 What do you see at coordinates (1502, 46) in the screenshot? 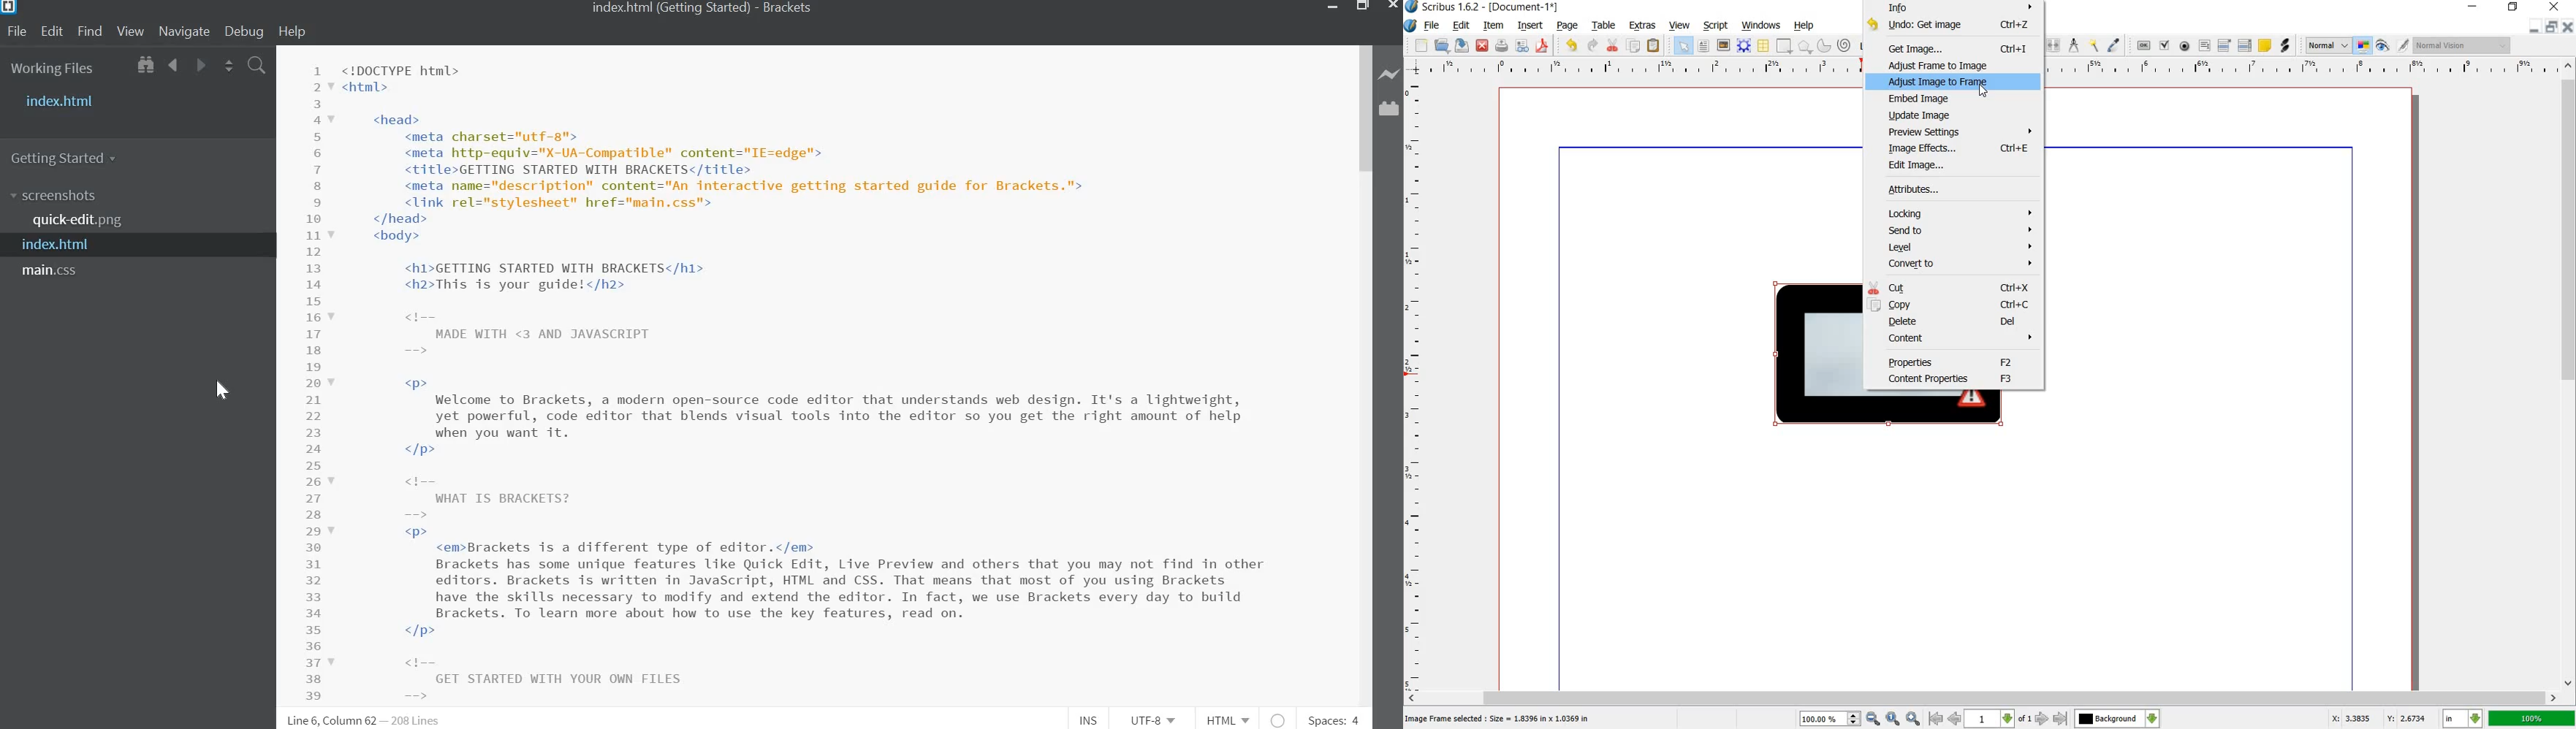
I see `print` at bounding box center [1502, 46].